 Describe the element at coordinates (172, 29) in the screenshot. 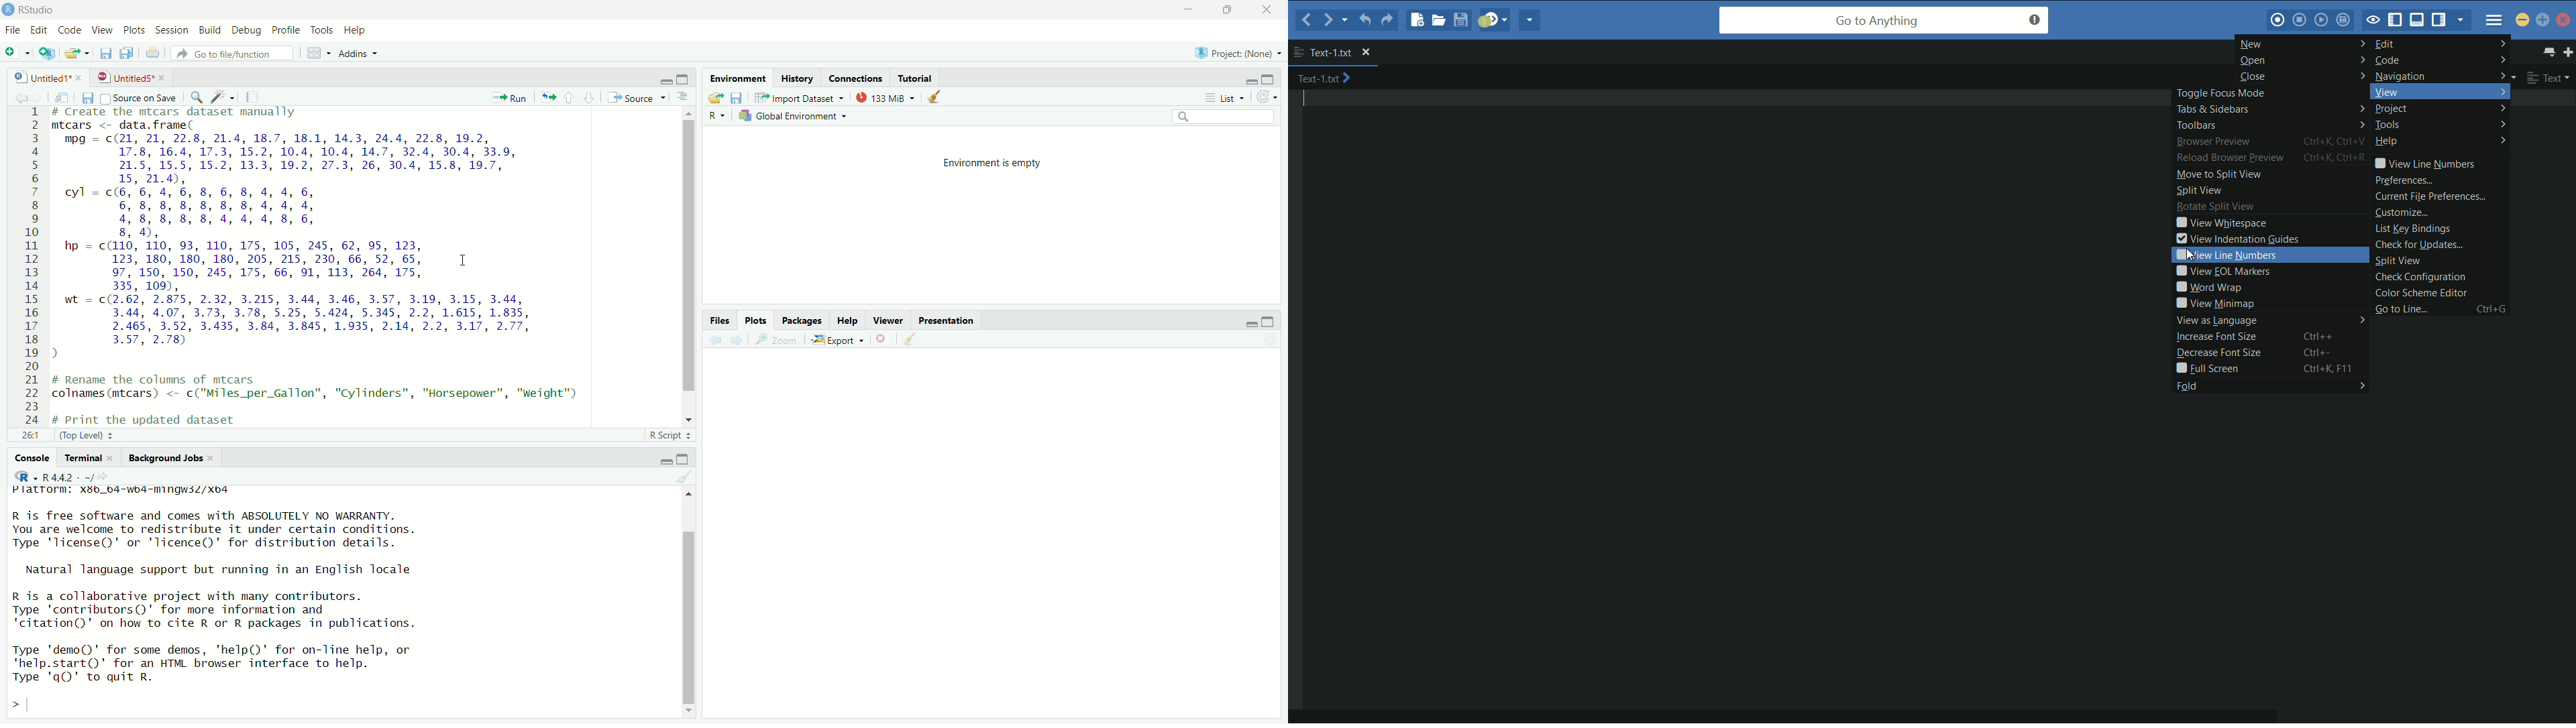

I see `Session` at that location.